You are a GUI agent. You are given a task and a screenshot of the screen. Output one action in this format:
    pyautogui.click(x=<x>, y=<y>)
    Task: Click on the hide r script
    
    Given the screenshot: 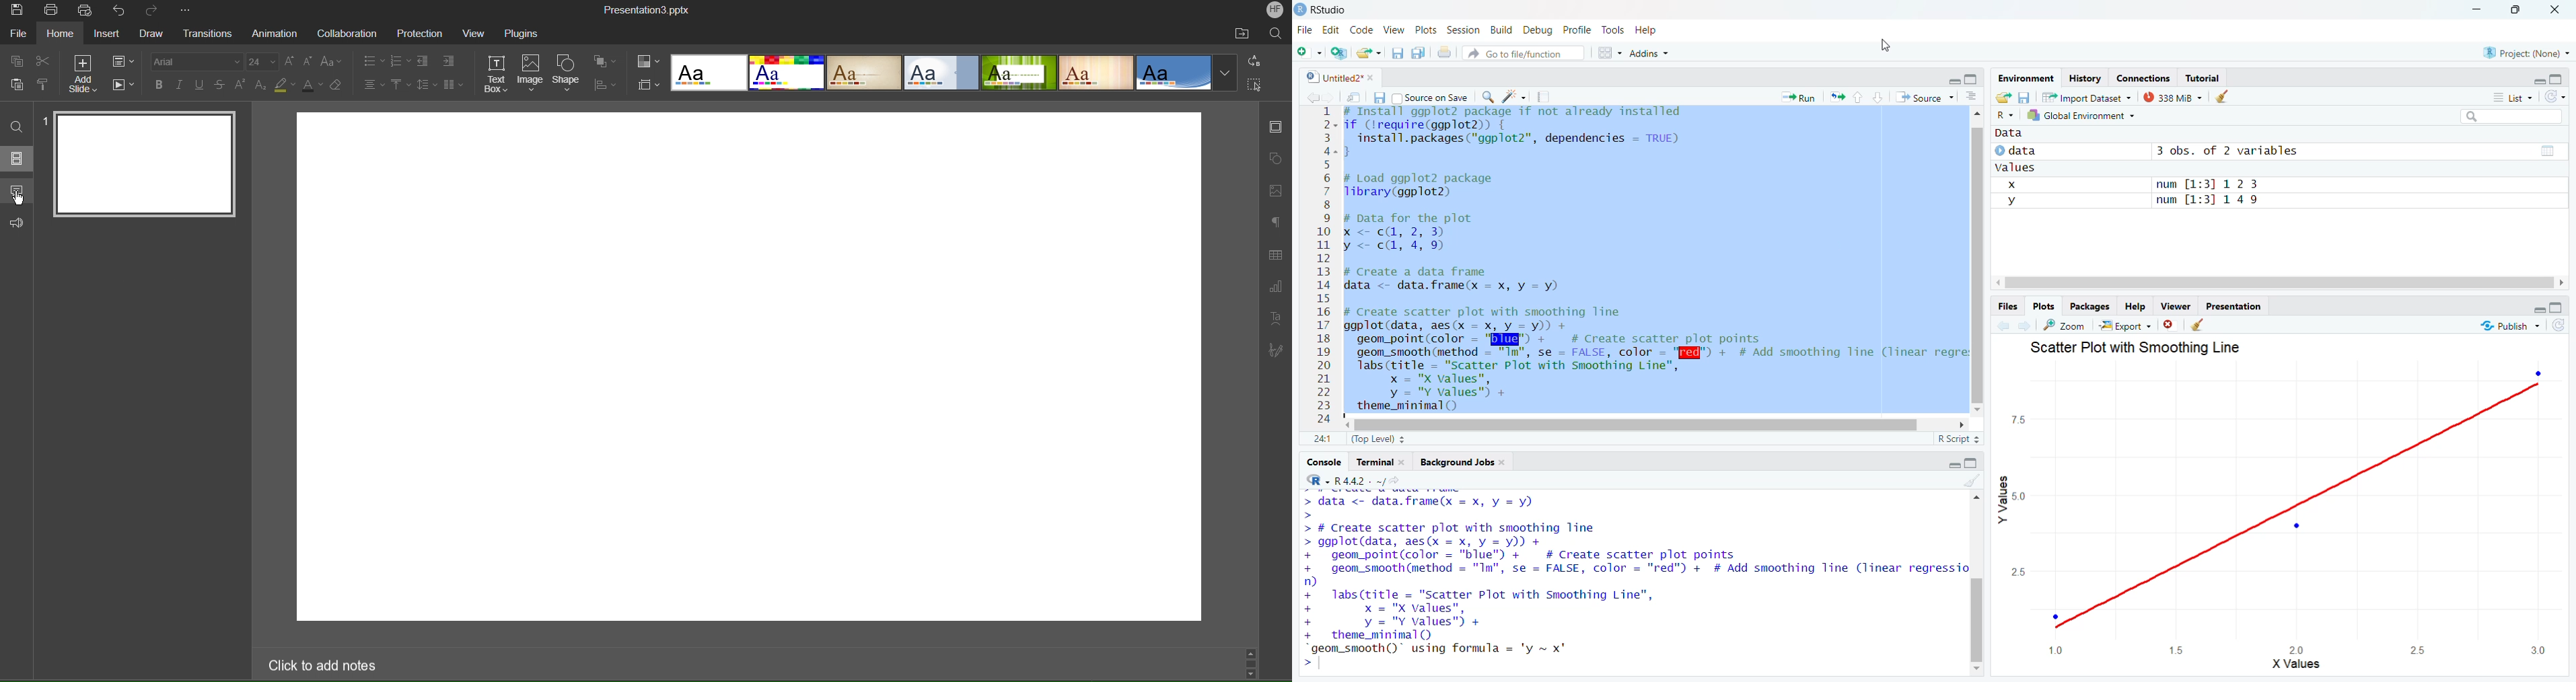 What is the action you would take?
    pyautogui.click(x=1951, y=463)
    